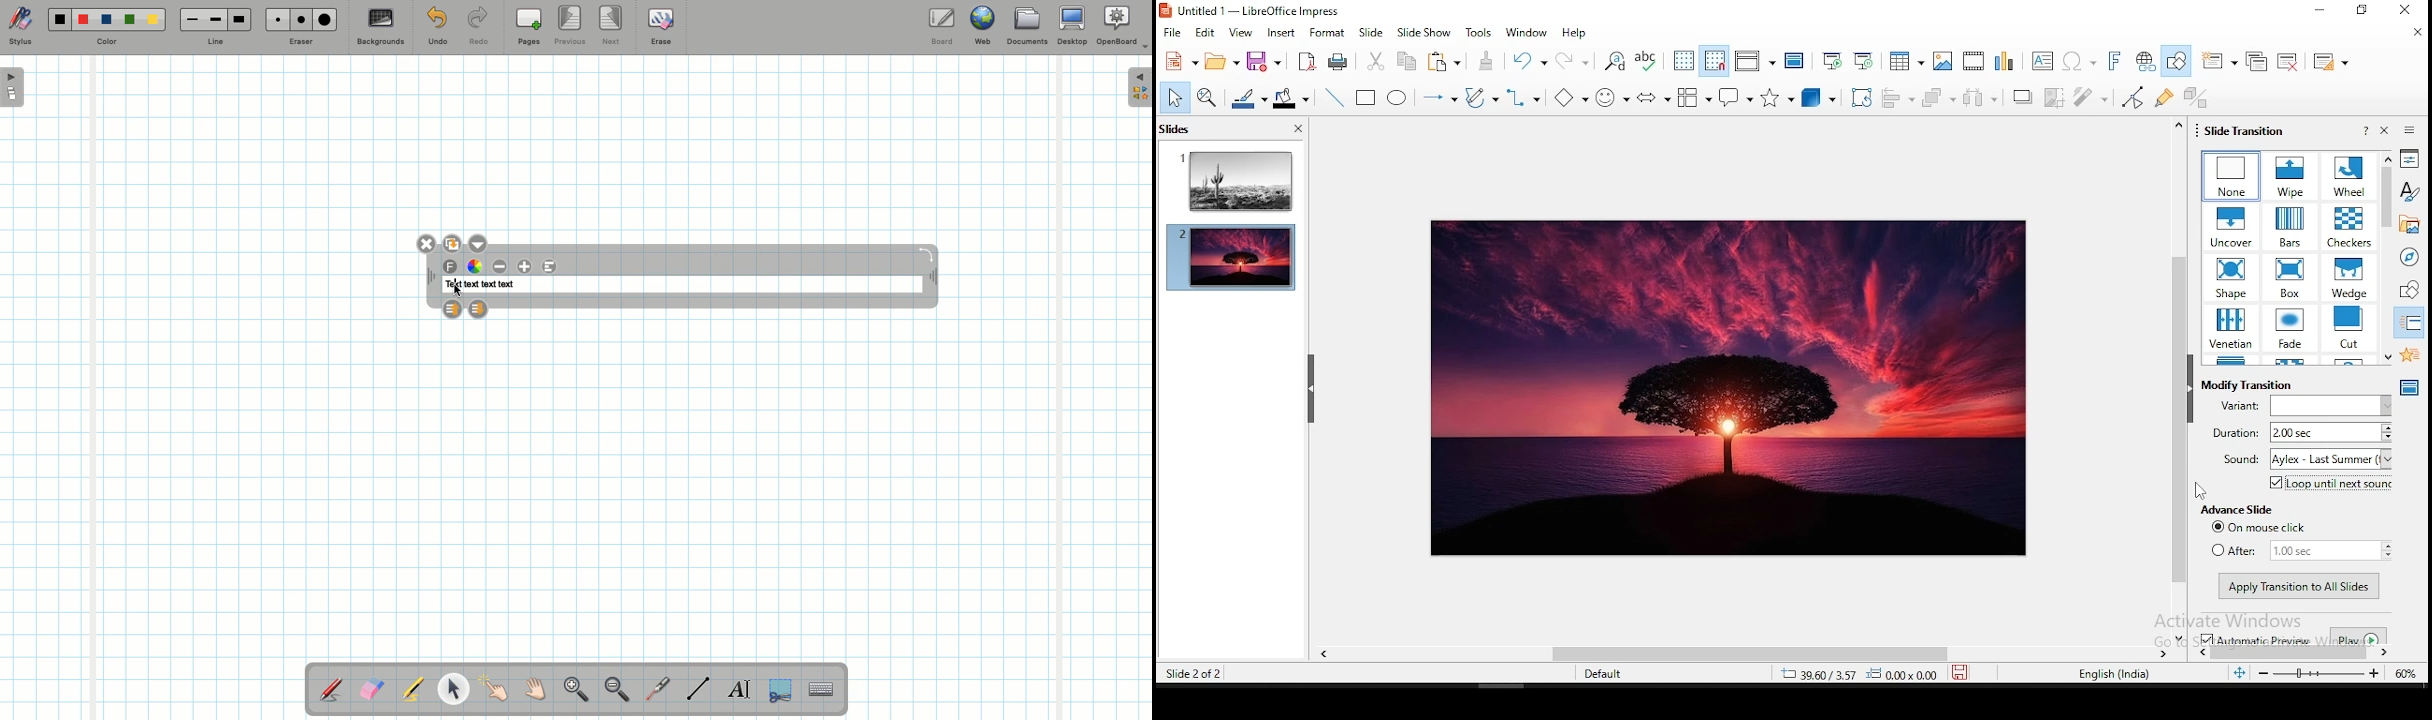 The width and height of the screenshot is (2436, 728). I want to click on transition effects, so click(2288, 327).